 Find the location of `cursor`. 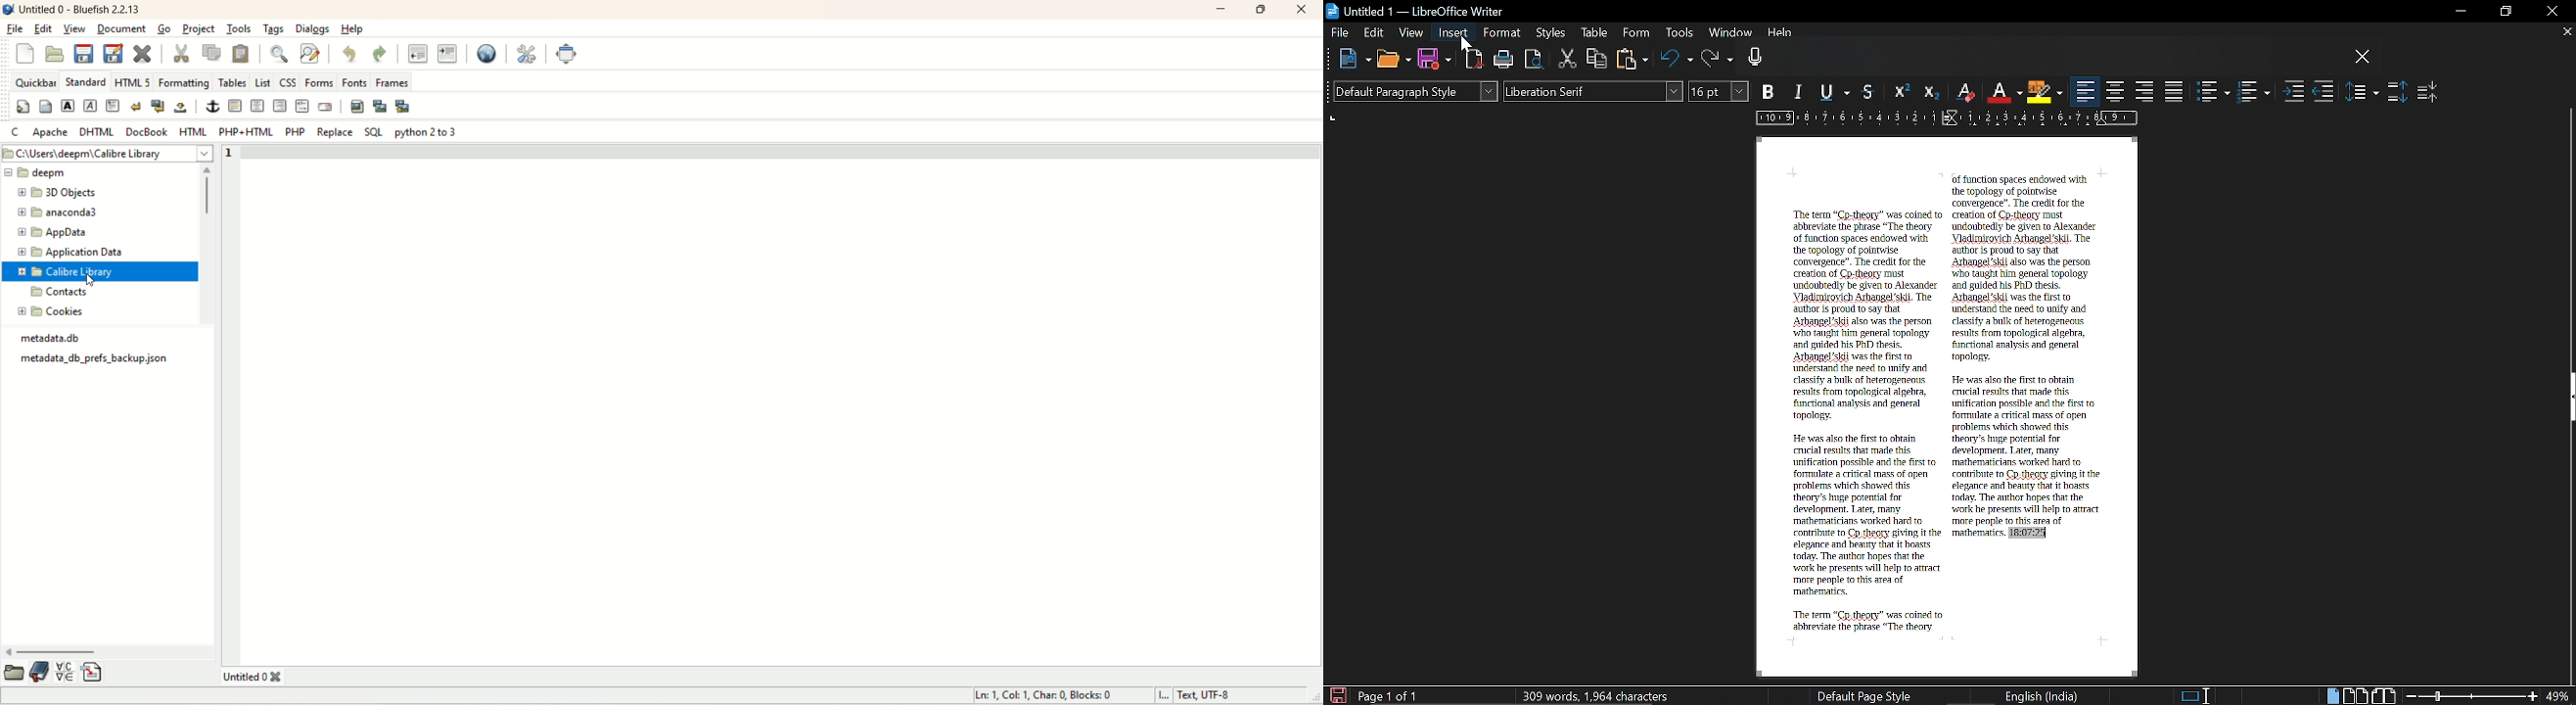

cursor is located at coordinates (1461, 47).